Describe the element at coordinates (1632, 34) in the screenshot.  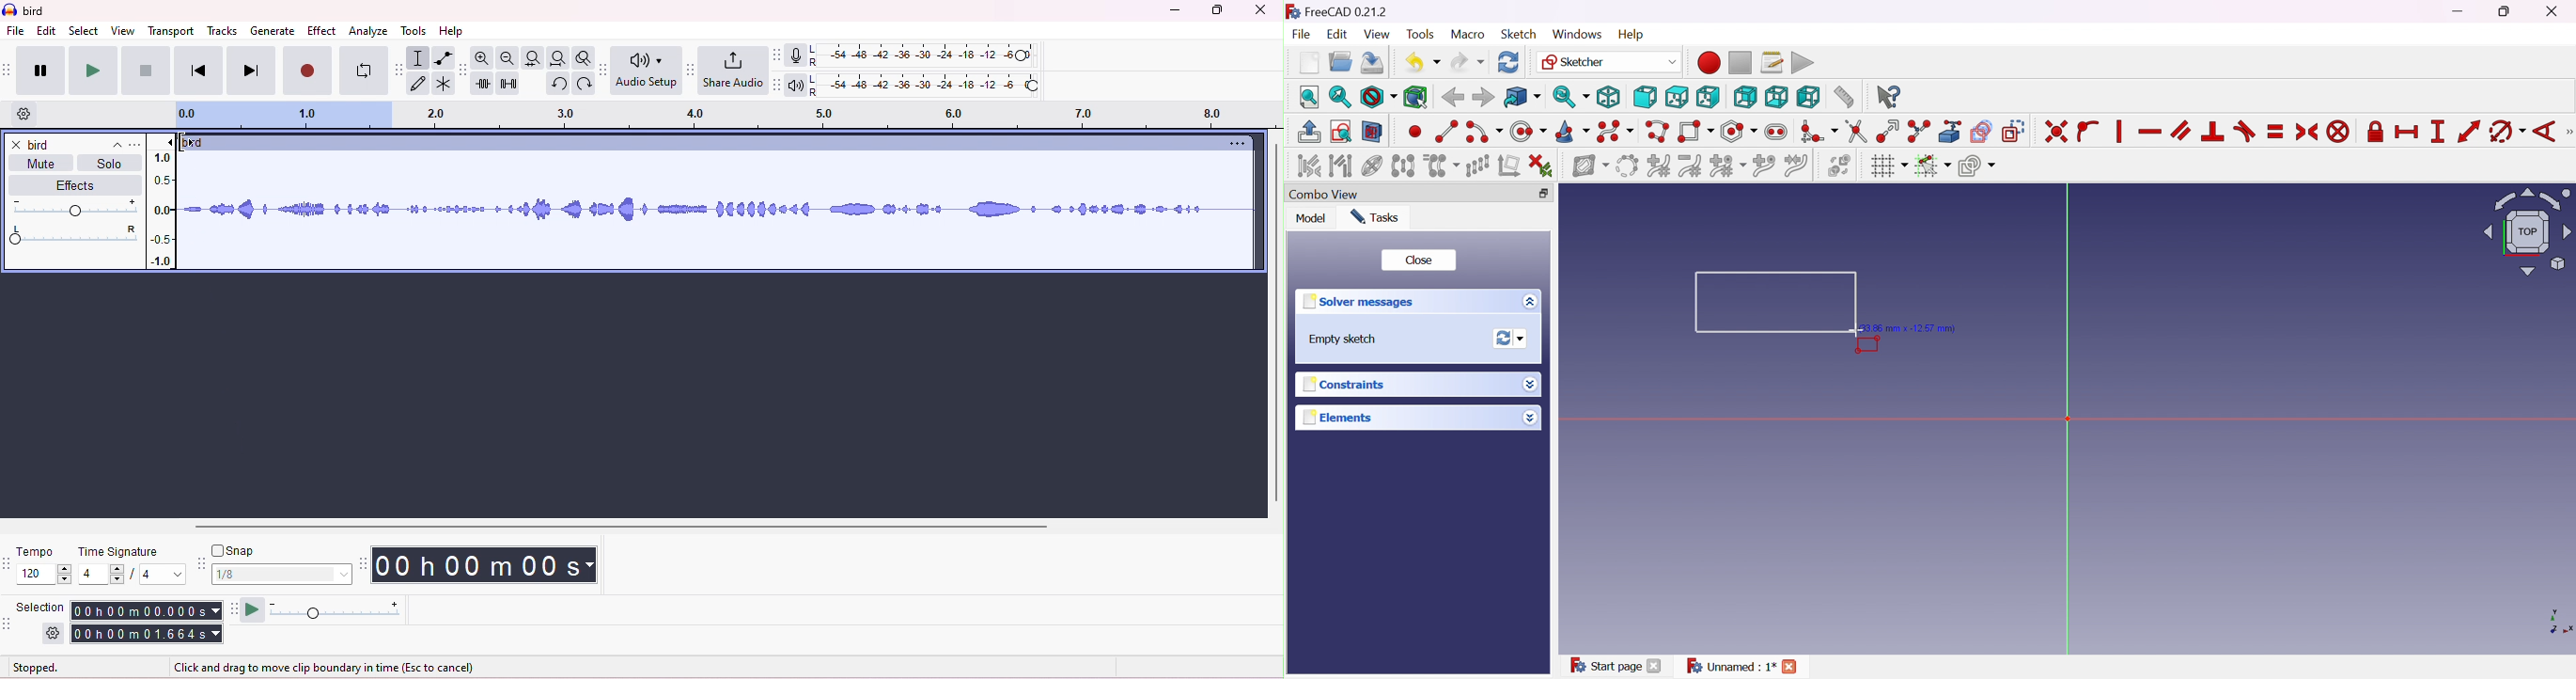
I see `Help` at that location.